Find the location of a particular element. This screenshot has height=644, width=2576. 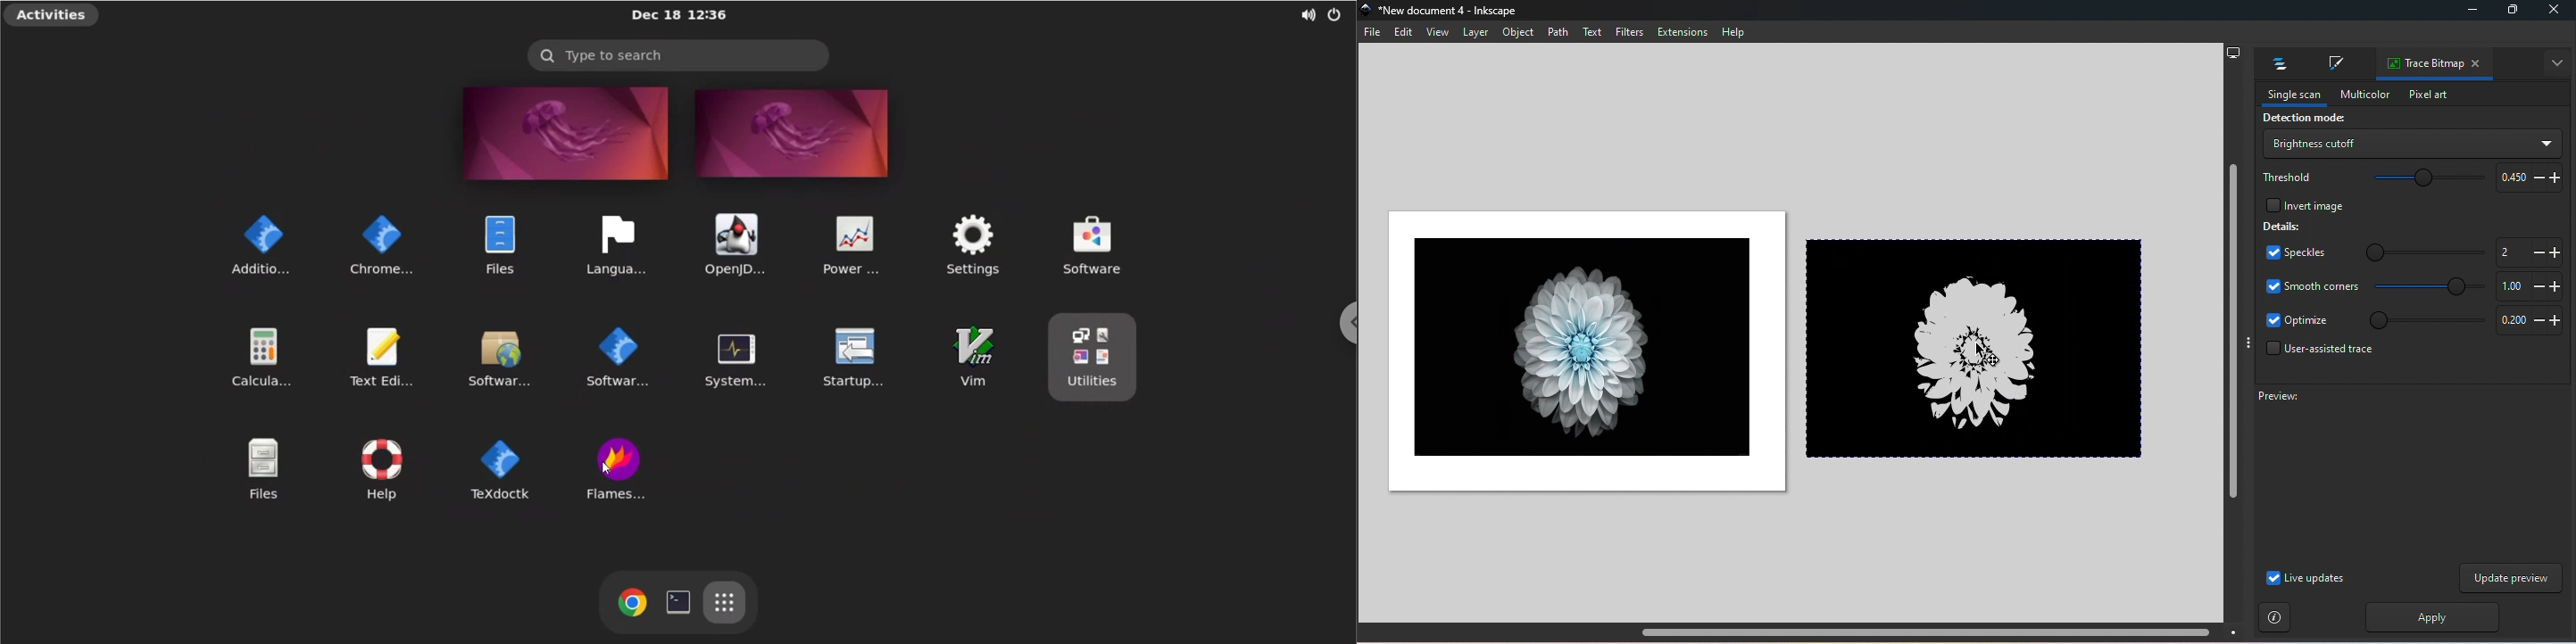

Trace bitmap is located at coordinates (2421, 64).